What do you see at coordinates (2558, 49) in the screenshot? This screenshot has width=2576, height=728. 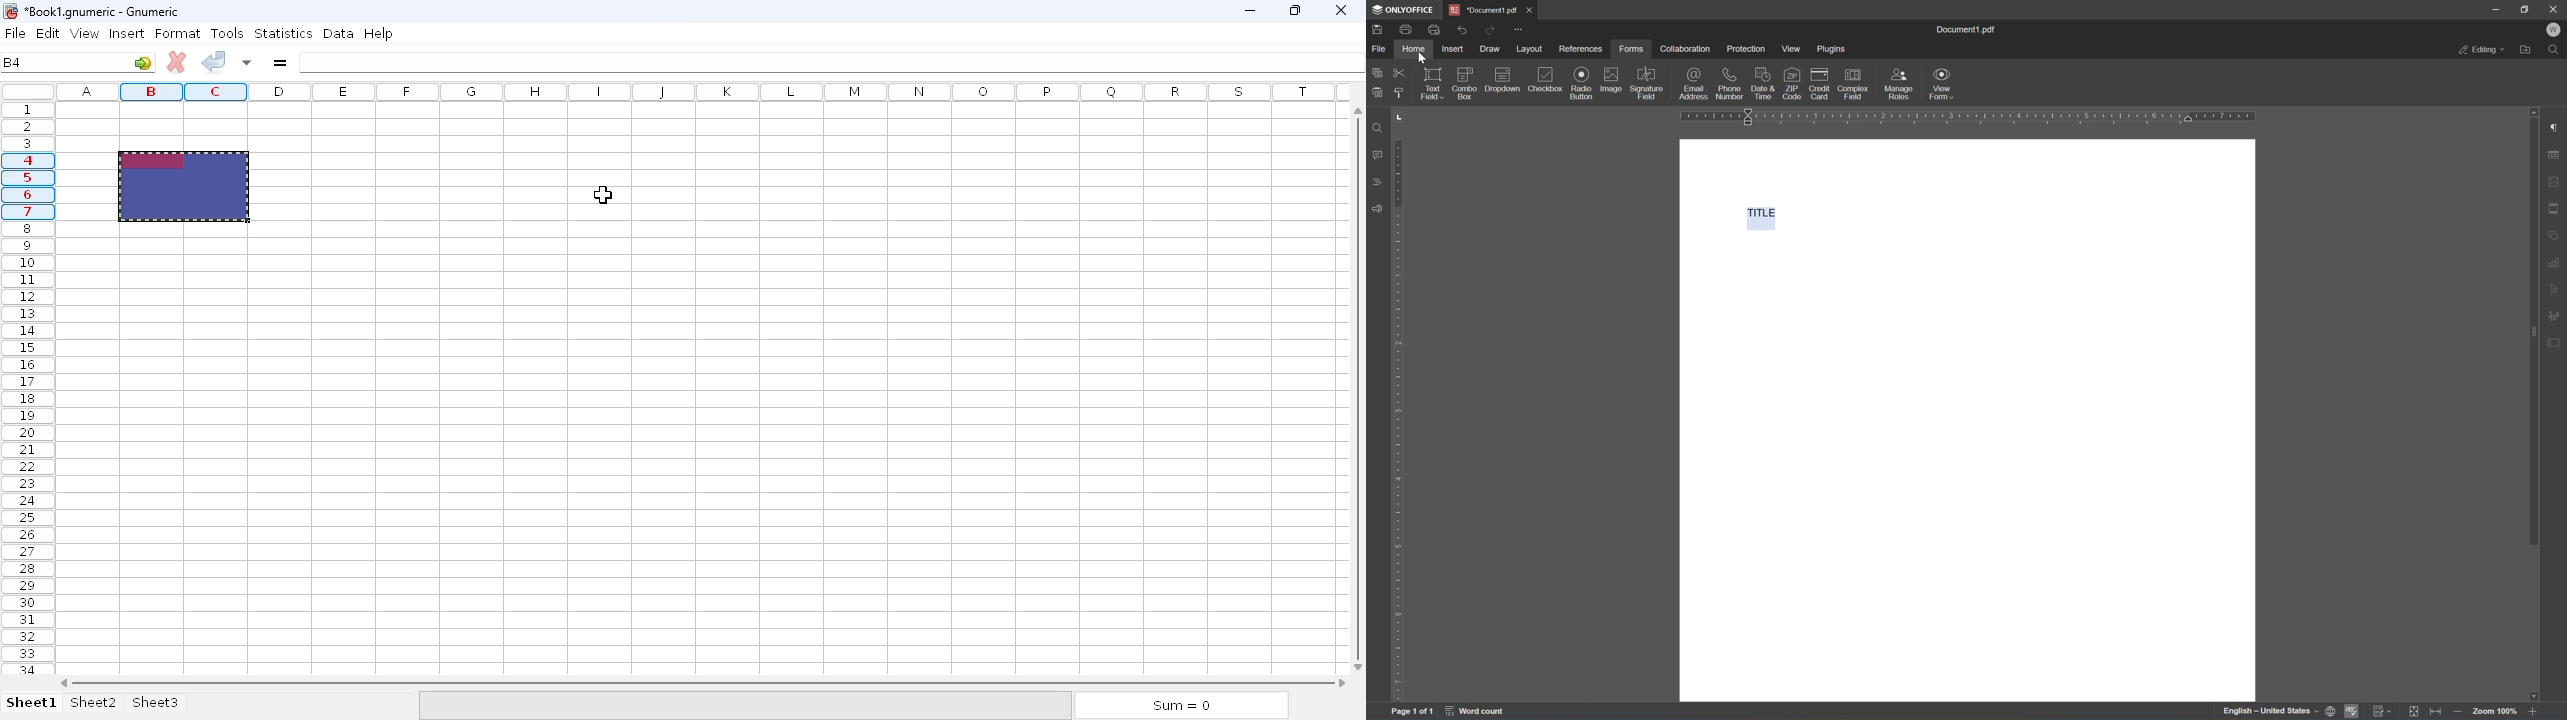 I see `find` at bounding box center [2558, 49].